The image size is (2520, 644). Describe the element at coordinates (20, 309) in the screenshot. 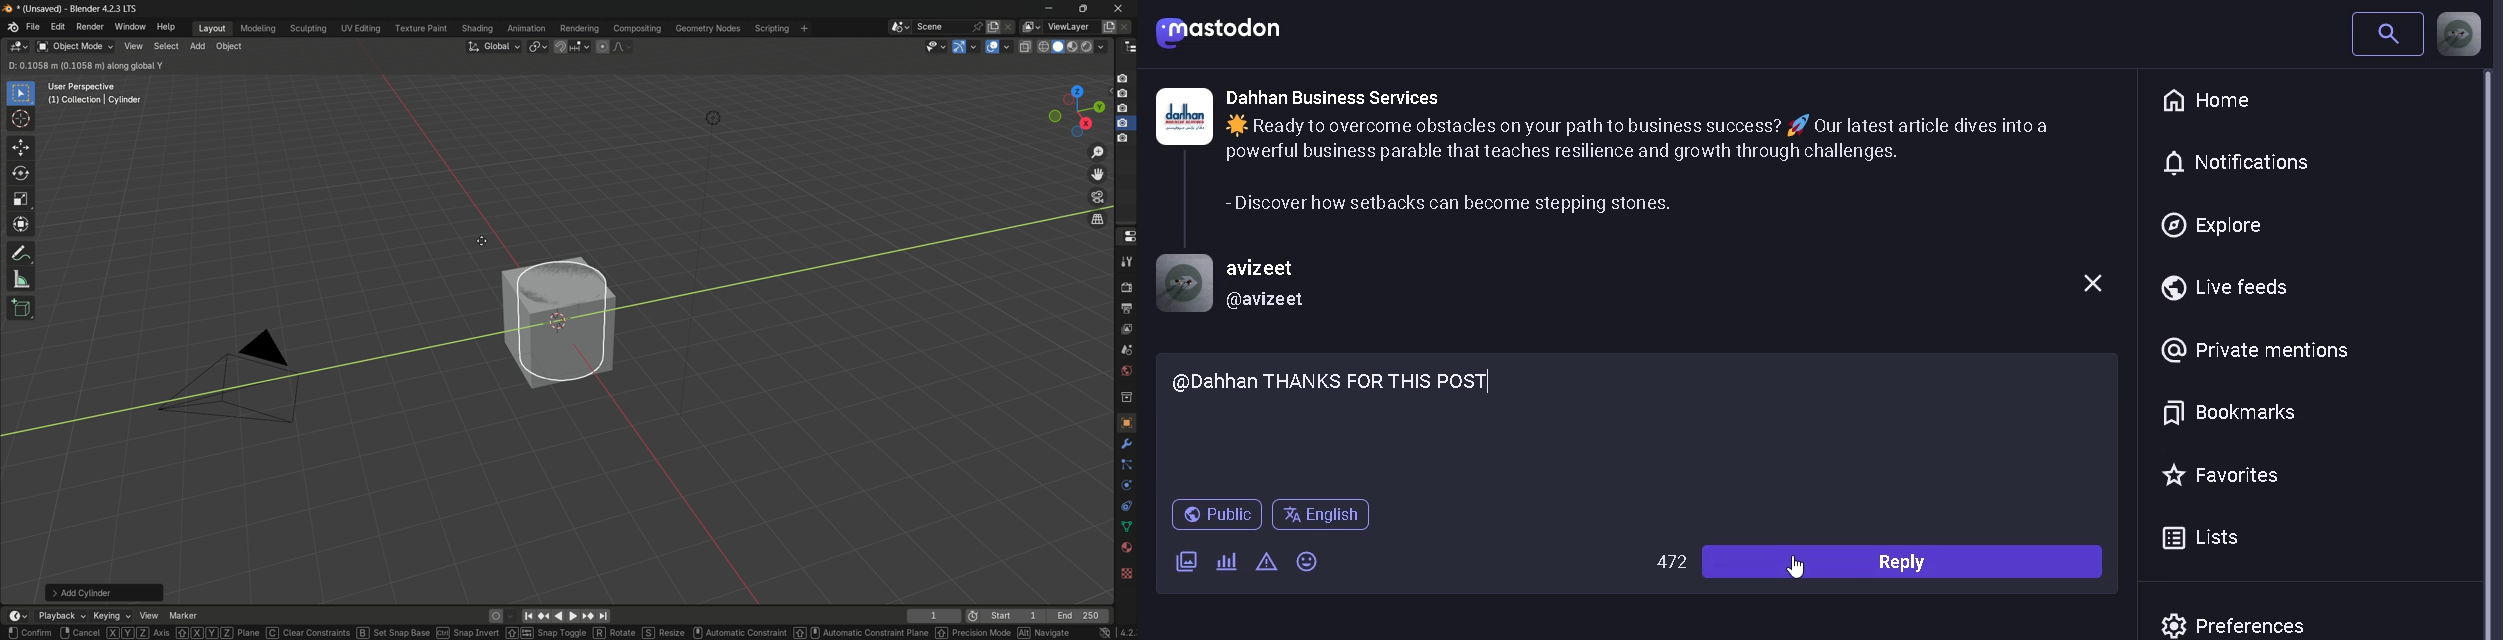

I see `add cube` at that location.